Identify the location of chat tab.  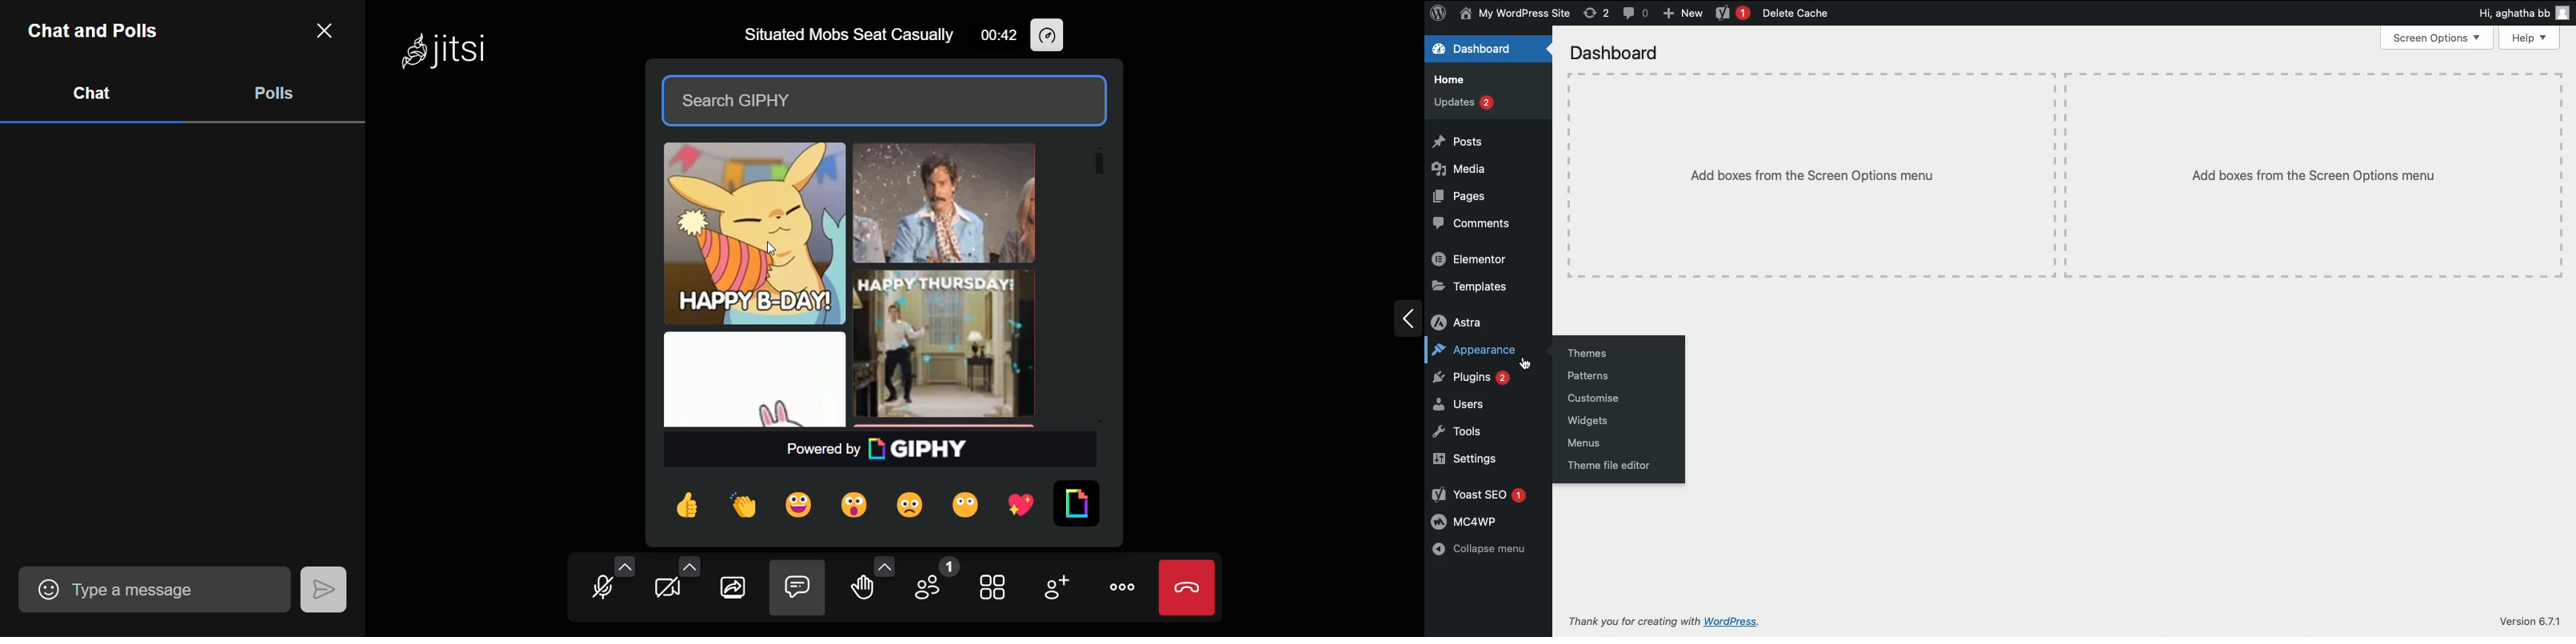
(92, 92).